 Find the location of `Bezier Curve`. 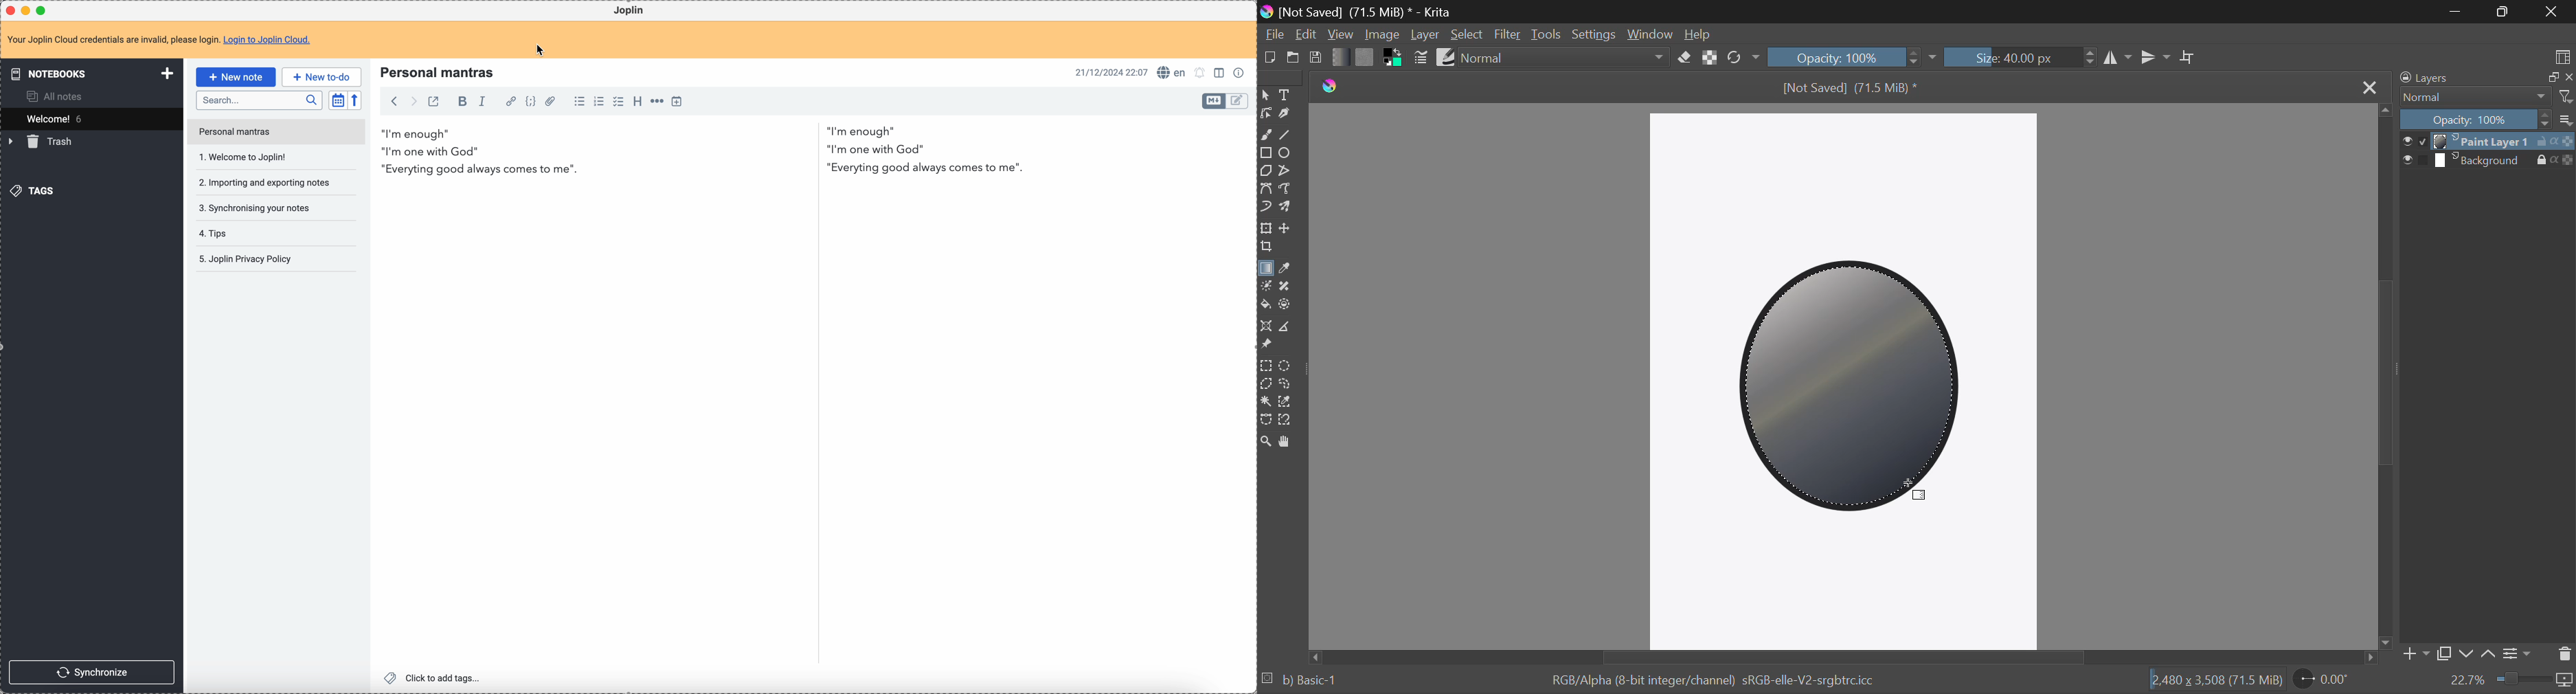

Bezier Curve is located at coordinates (1266, 189).